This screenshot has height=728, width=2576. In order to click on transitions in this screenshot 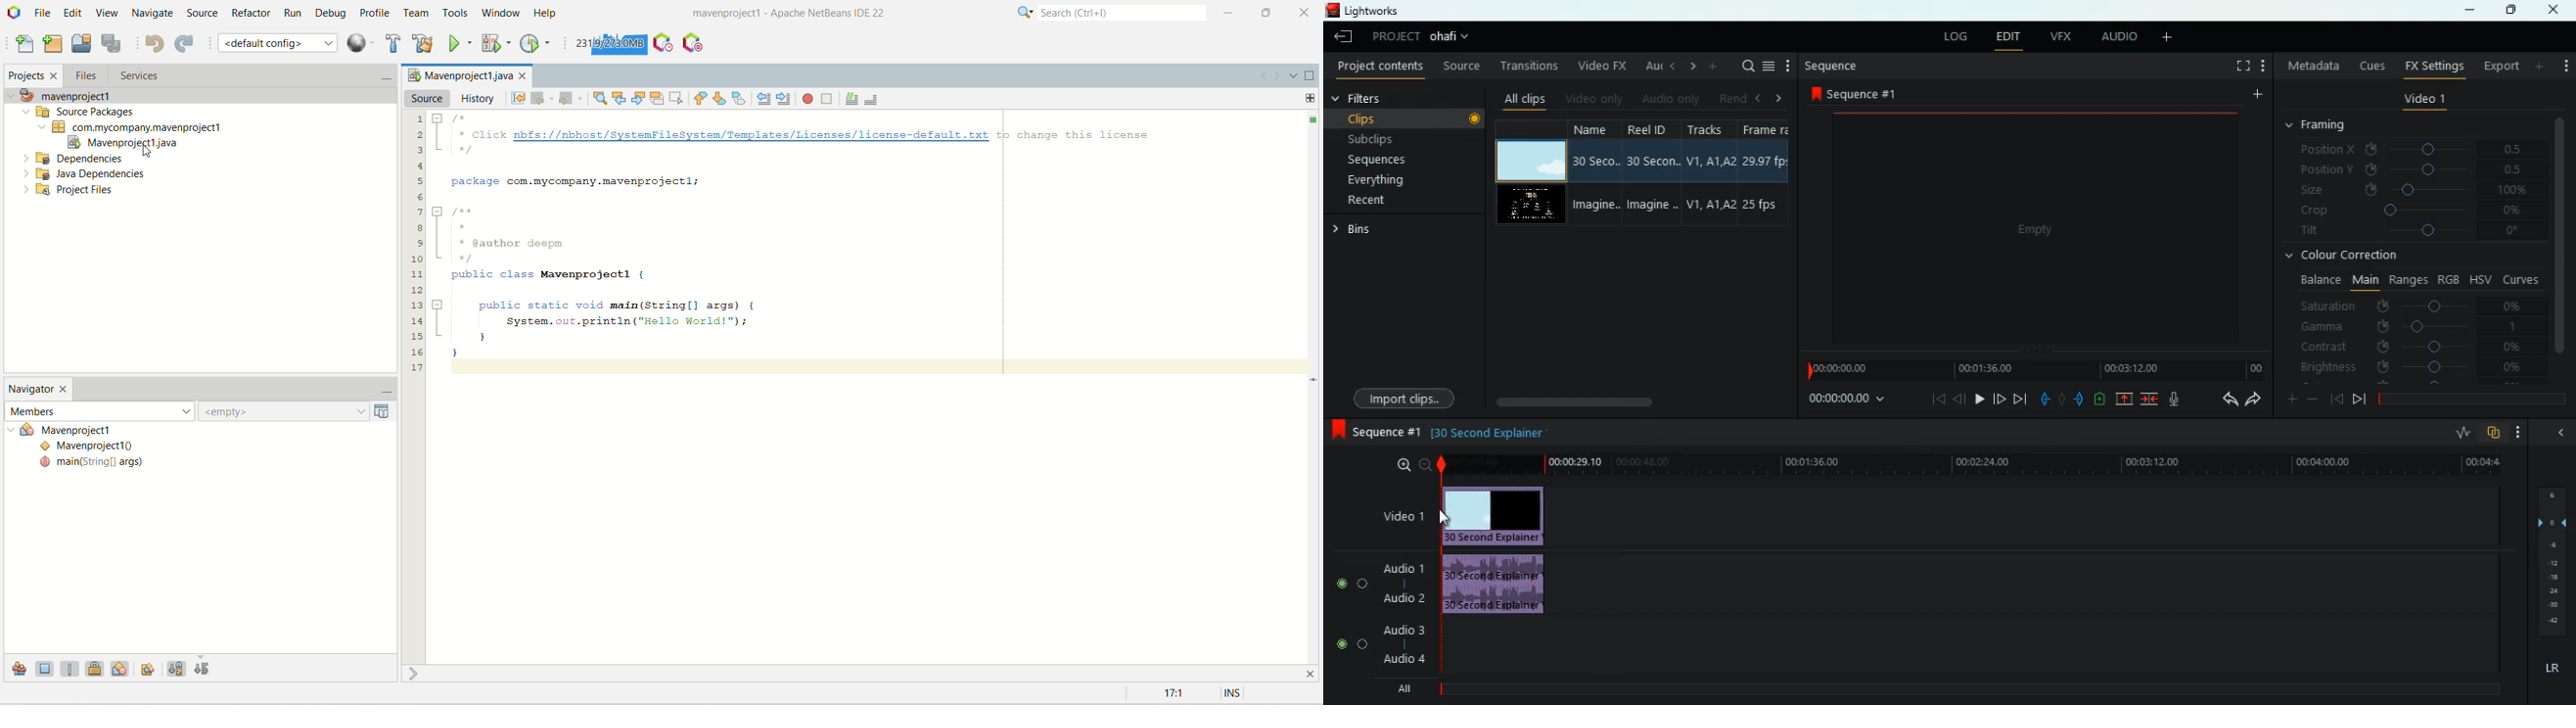, I will do `click(1525, 66)`.